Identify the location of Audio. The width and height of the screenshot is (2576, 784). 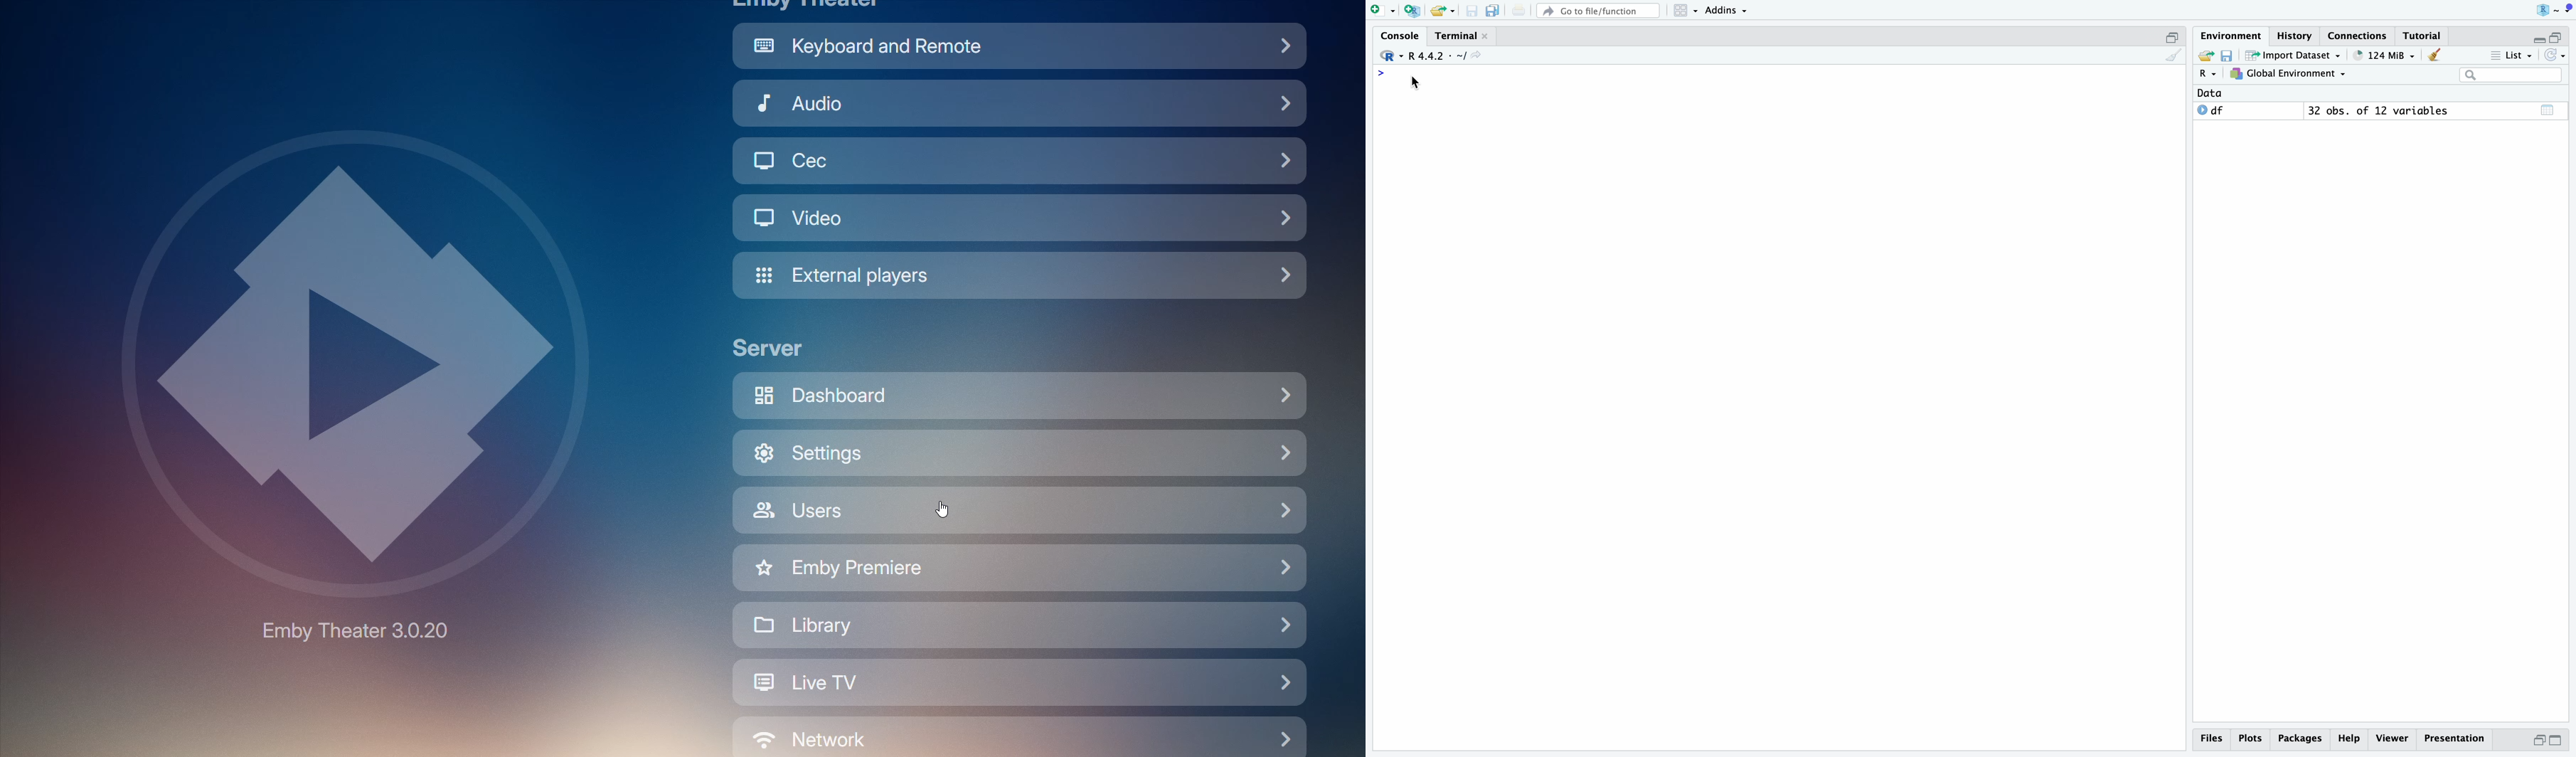
(1018, 106).